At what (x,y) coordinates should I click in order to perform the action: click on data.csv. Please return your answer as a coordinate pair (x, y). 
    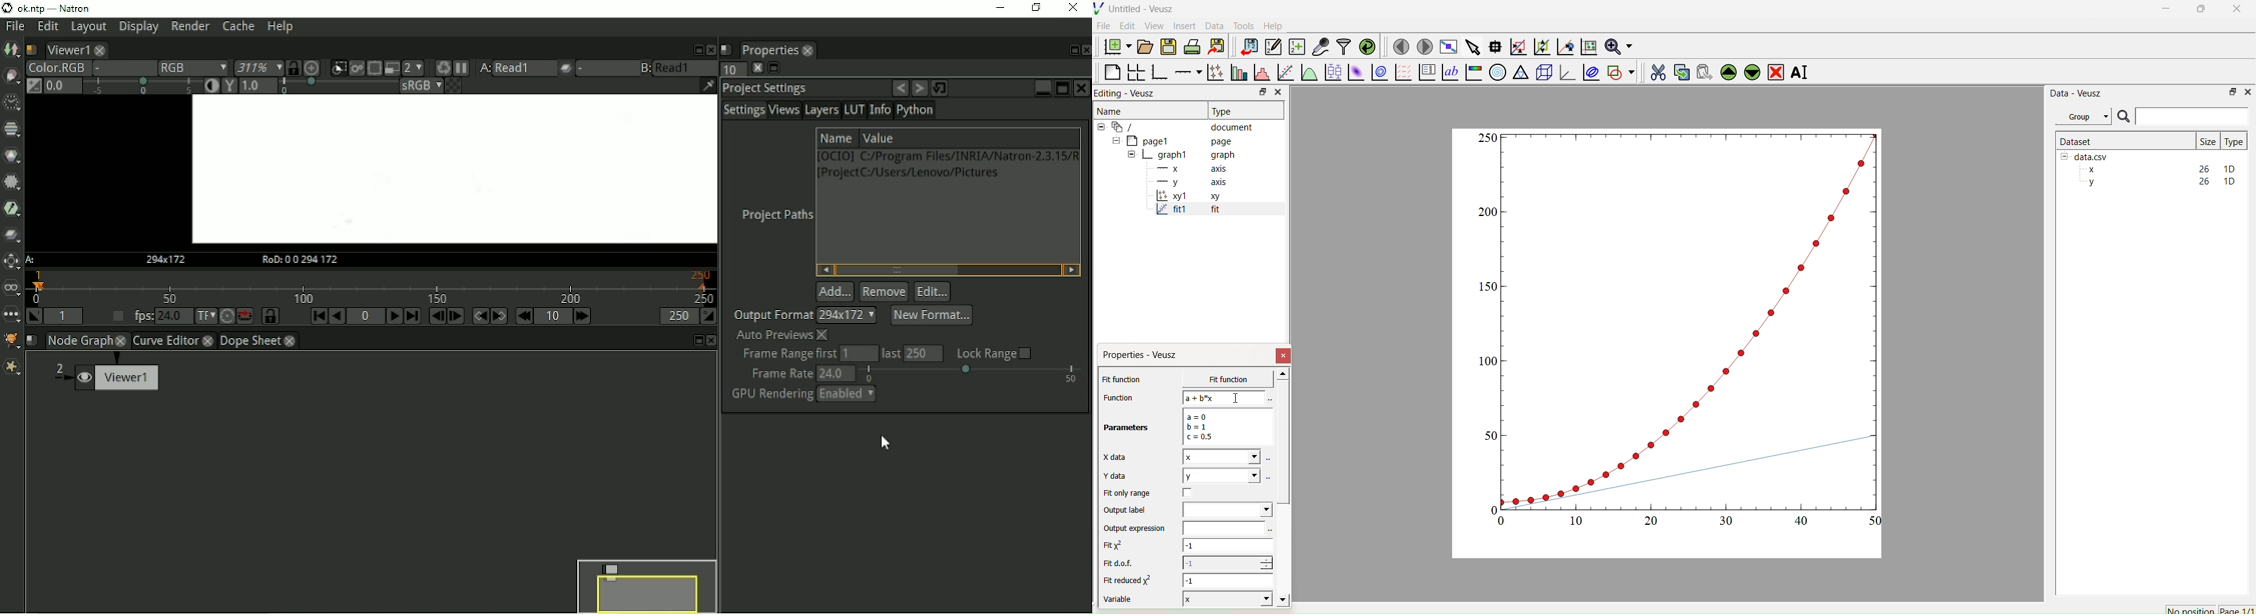
    Looking at the image, I should click on (2086, 155).